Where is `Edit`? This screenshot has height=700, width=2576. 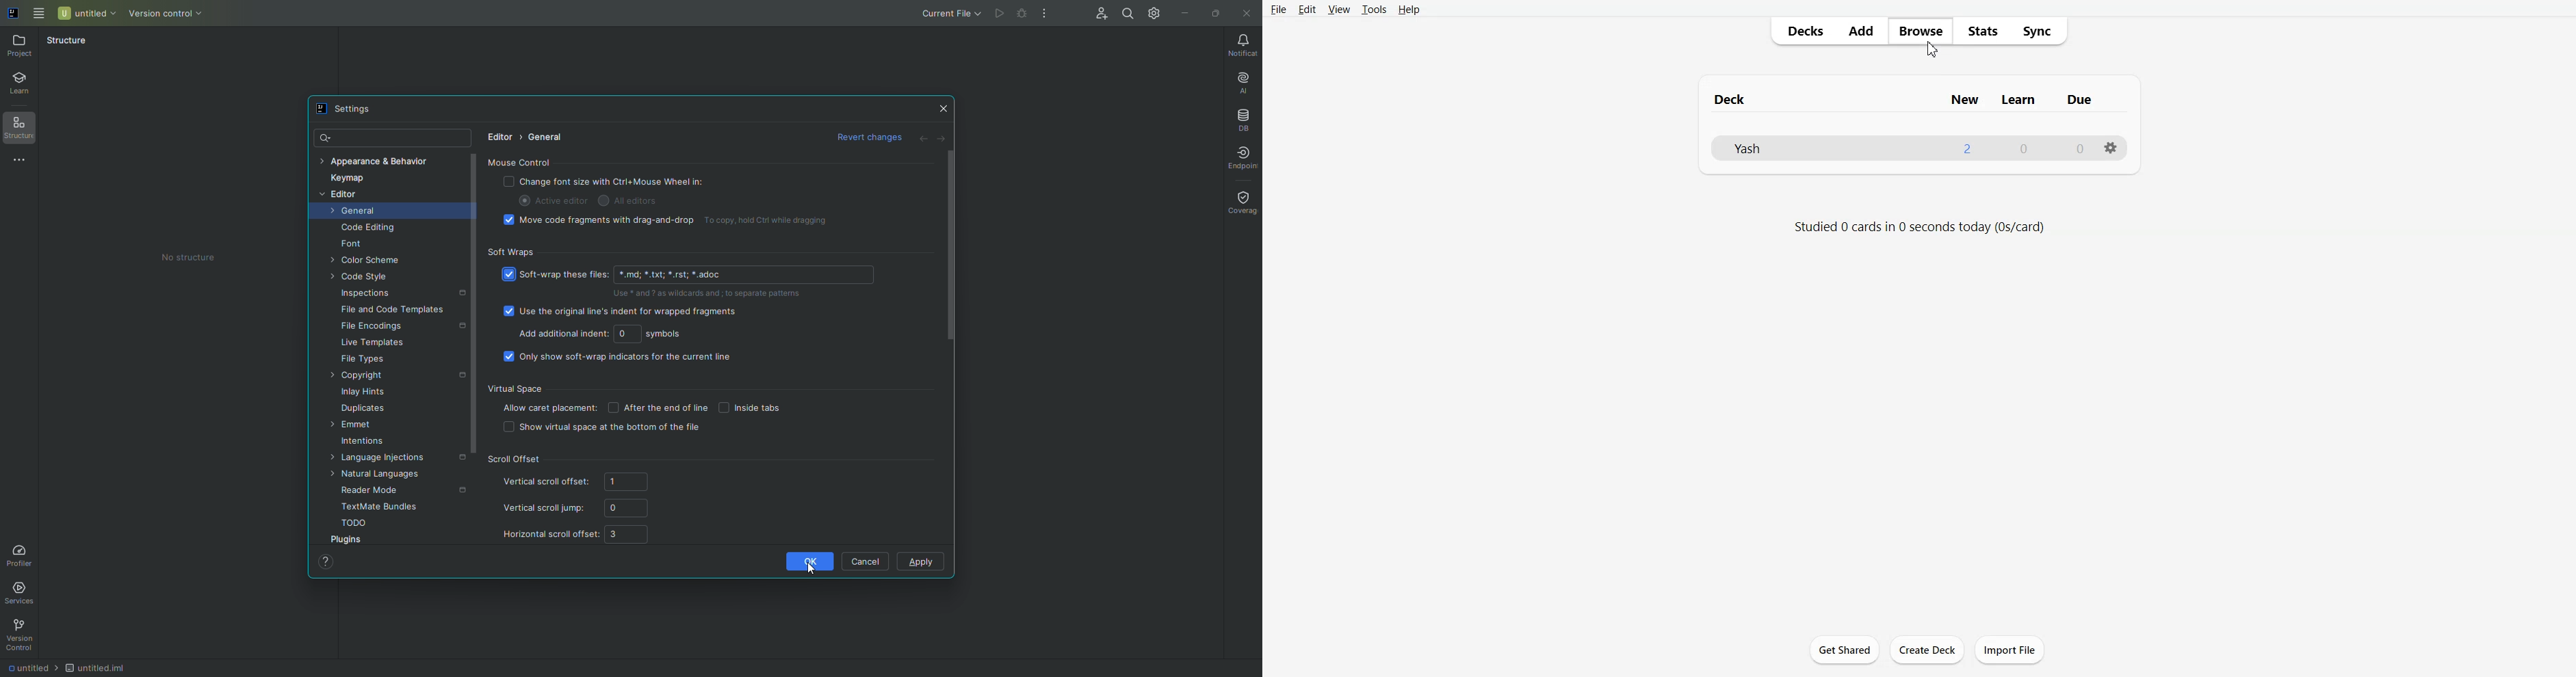
Edit is located at coordinates (1307, 9).